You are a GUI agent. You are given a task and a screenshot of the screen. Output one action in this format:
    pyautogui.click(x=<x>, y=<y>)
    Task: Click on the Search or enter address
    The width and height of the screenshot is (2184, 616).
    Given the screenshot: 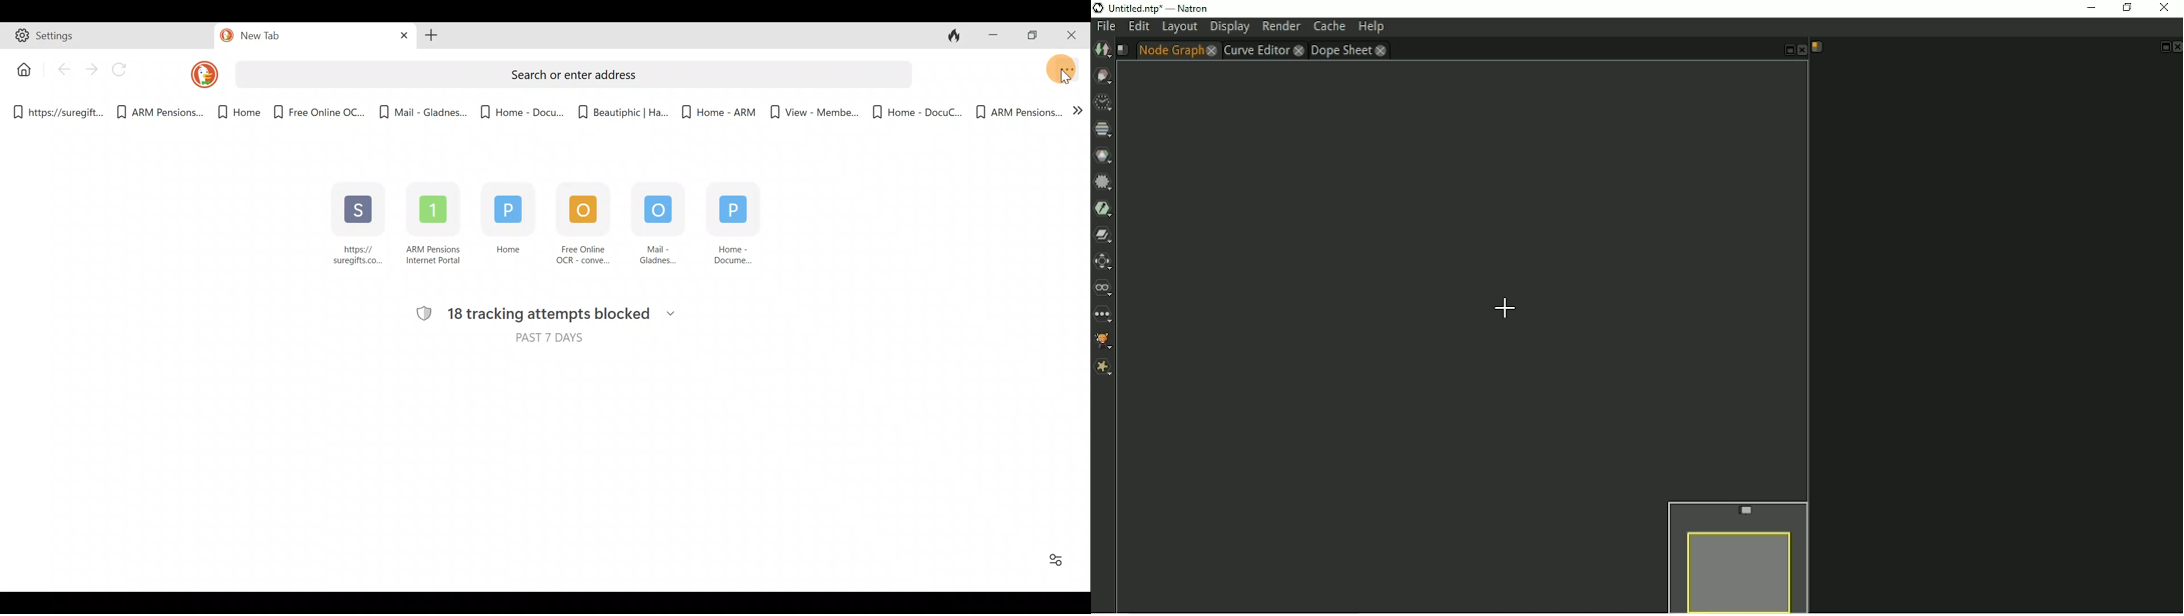 What is the action you would take?
    pyautogui.click(x=572, y=73)
    